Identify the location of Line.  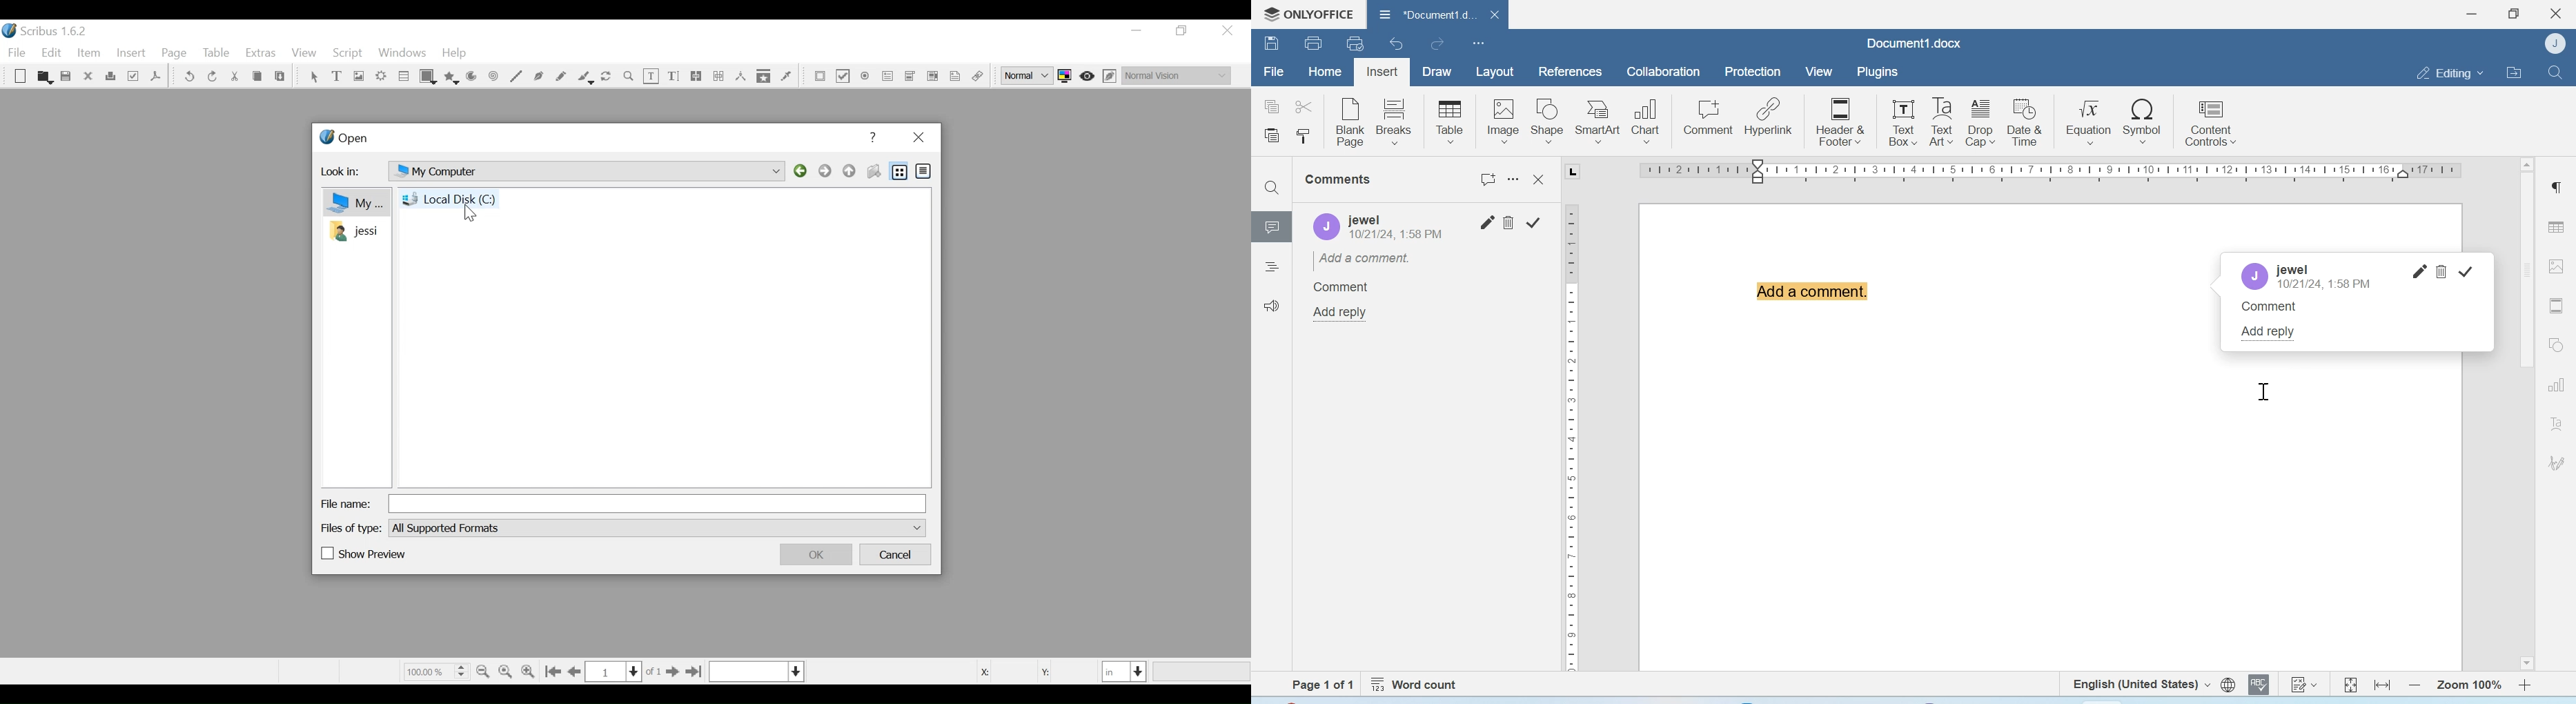
(516, 77).